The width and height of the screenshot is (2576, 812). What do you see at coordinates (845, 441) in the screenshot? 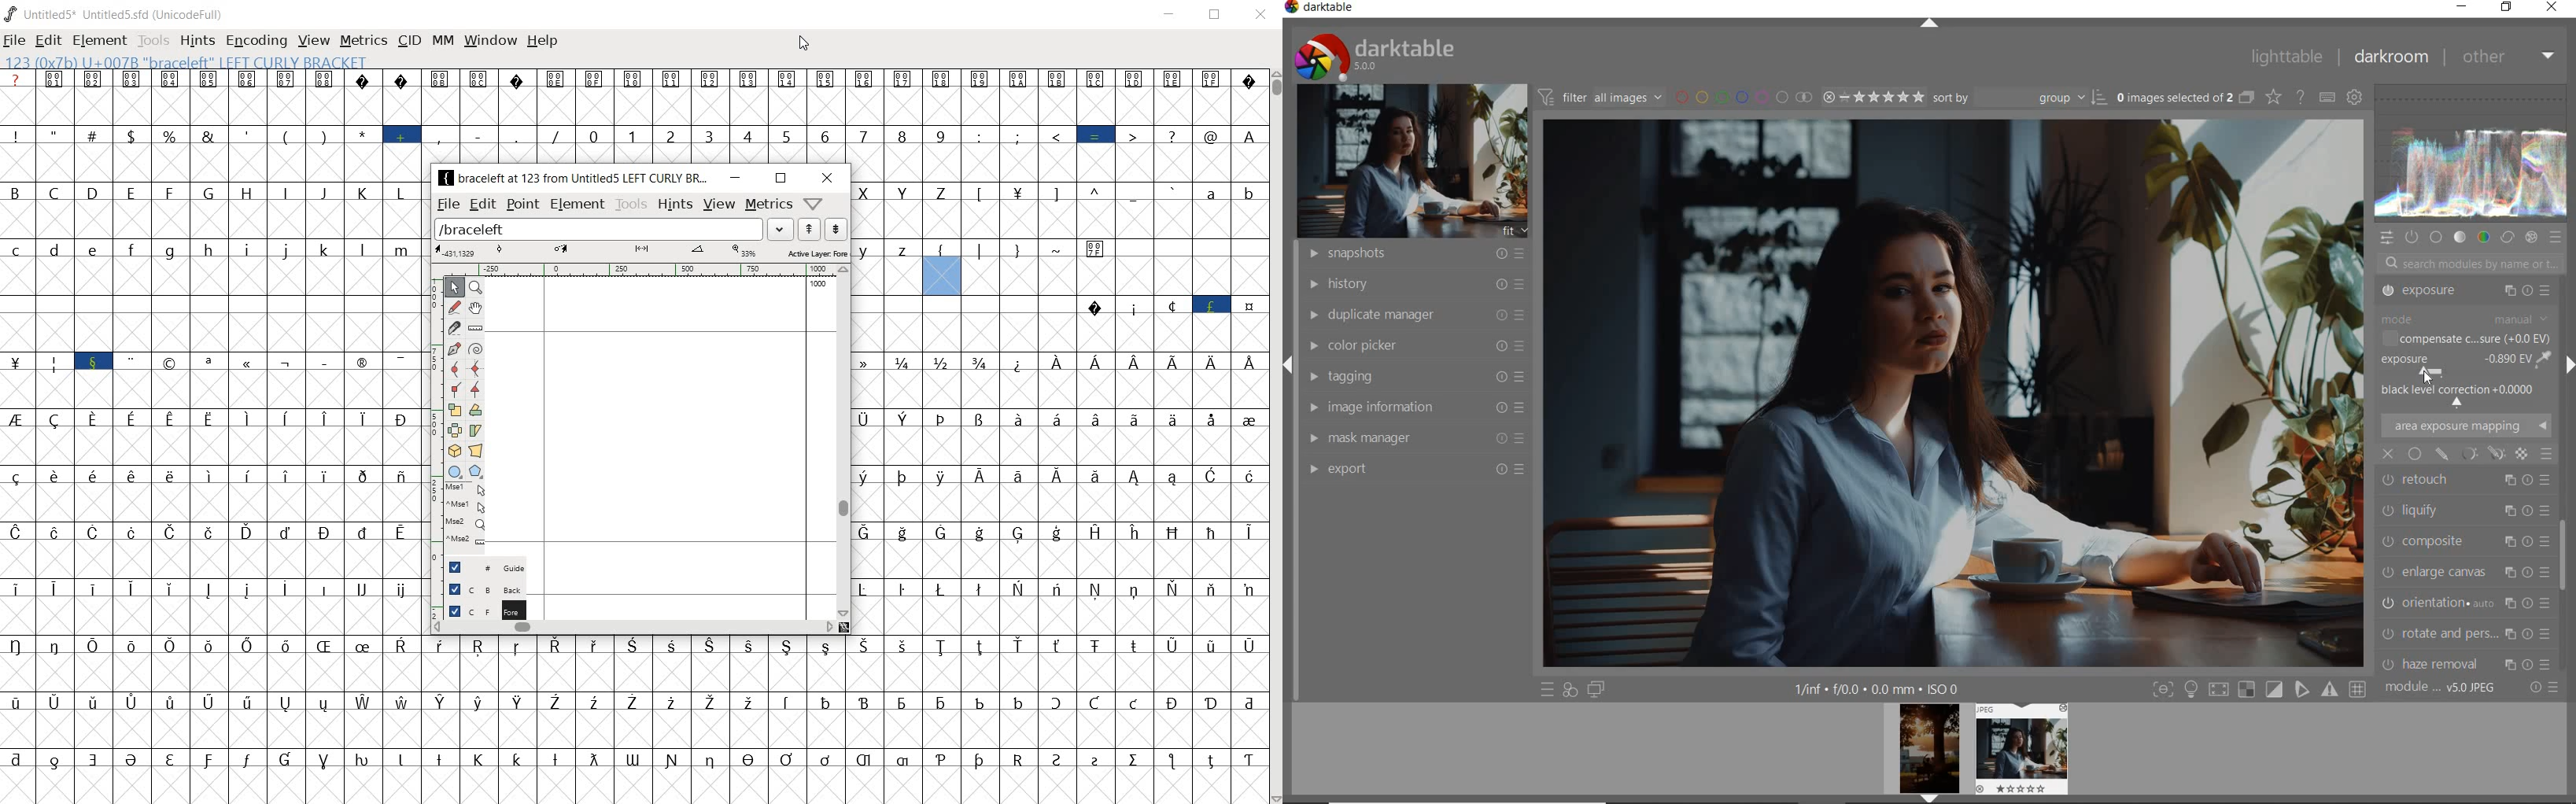
I see `scrollbar` at bounding box center [845, 441].